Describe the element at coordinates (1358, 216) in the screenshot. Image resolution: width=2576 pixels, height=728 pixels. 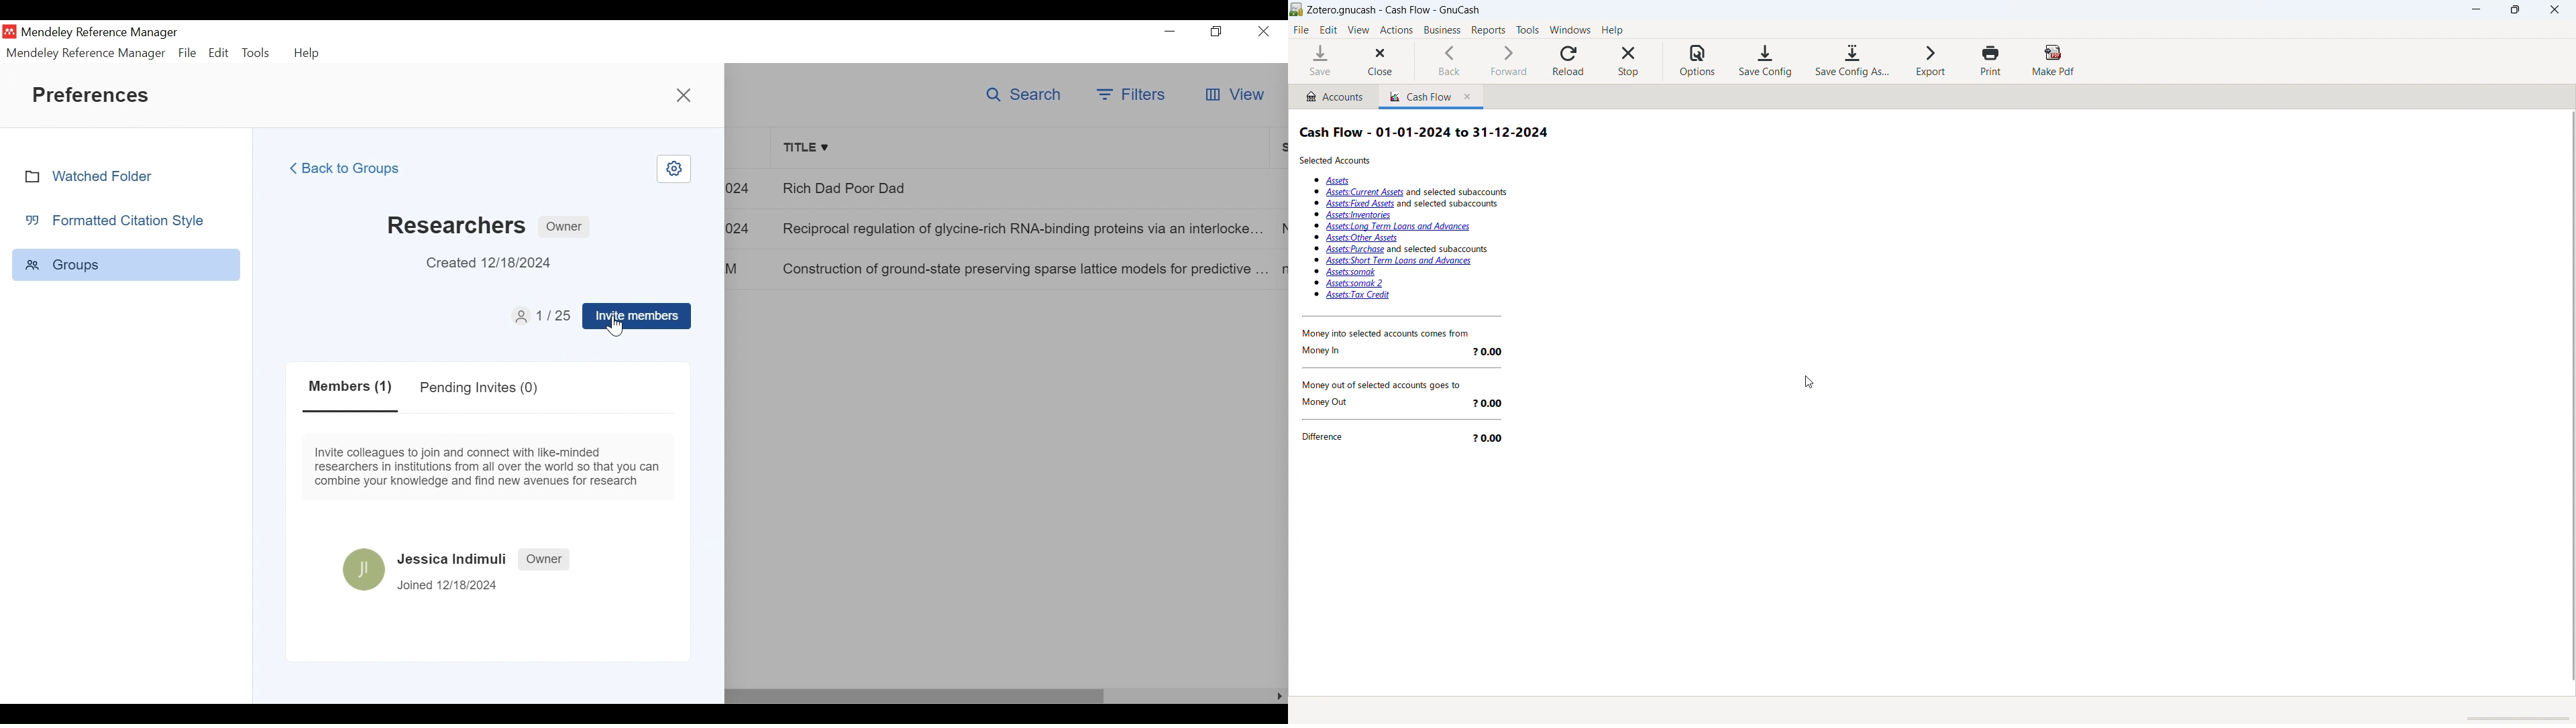
I see `Assets: inventories` at that location.